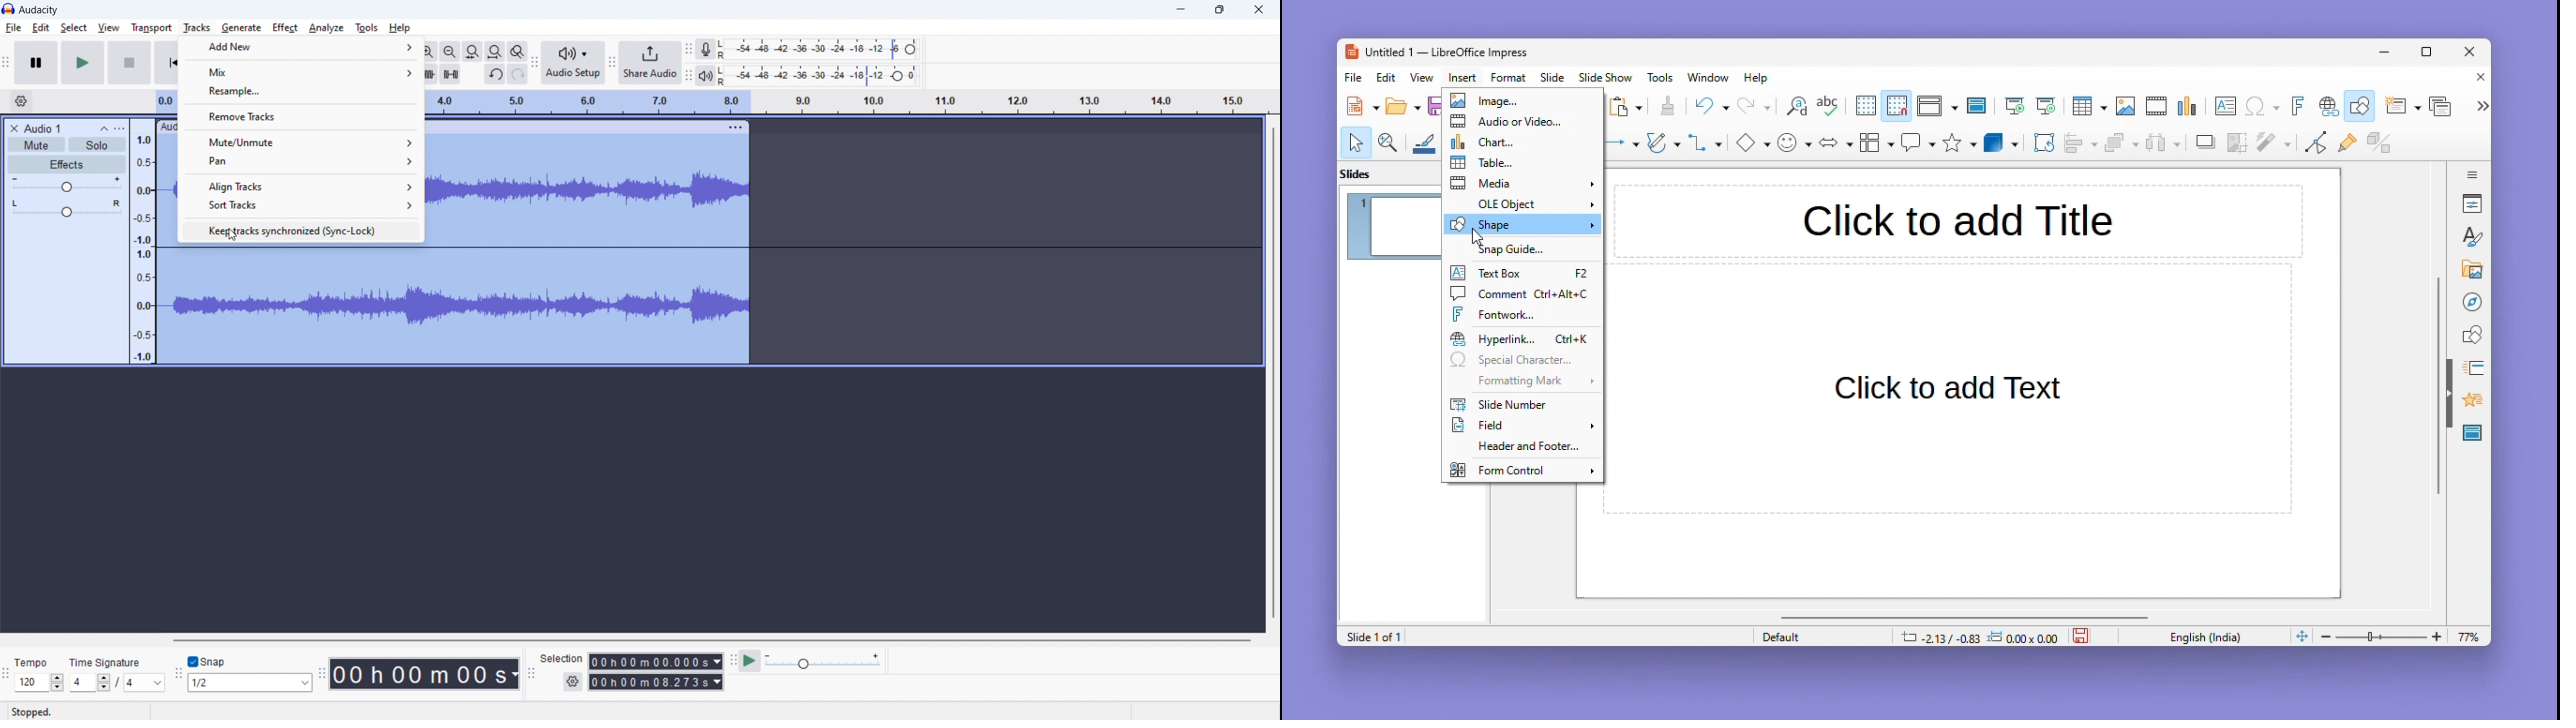  I want to click on Slides, so click(1366, 173).